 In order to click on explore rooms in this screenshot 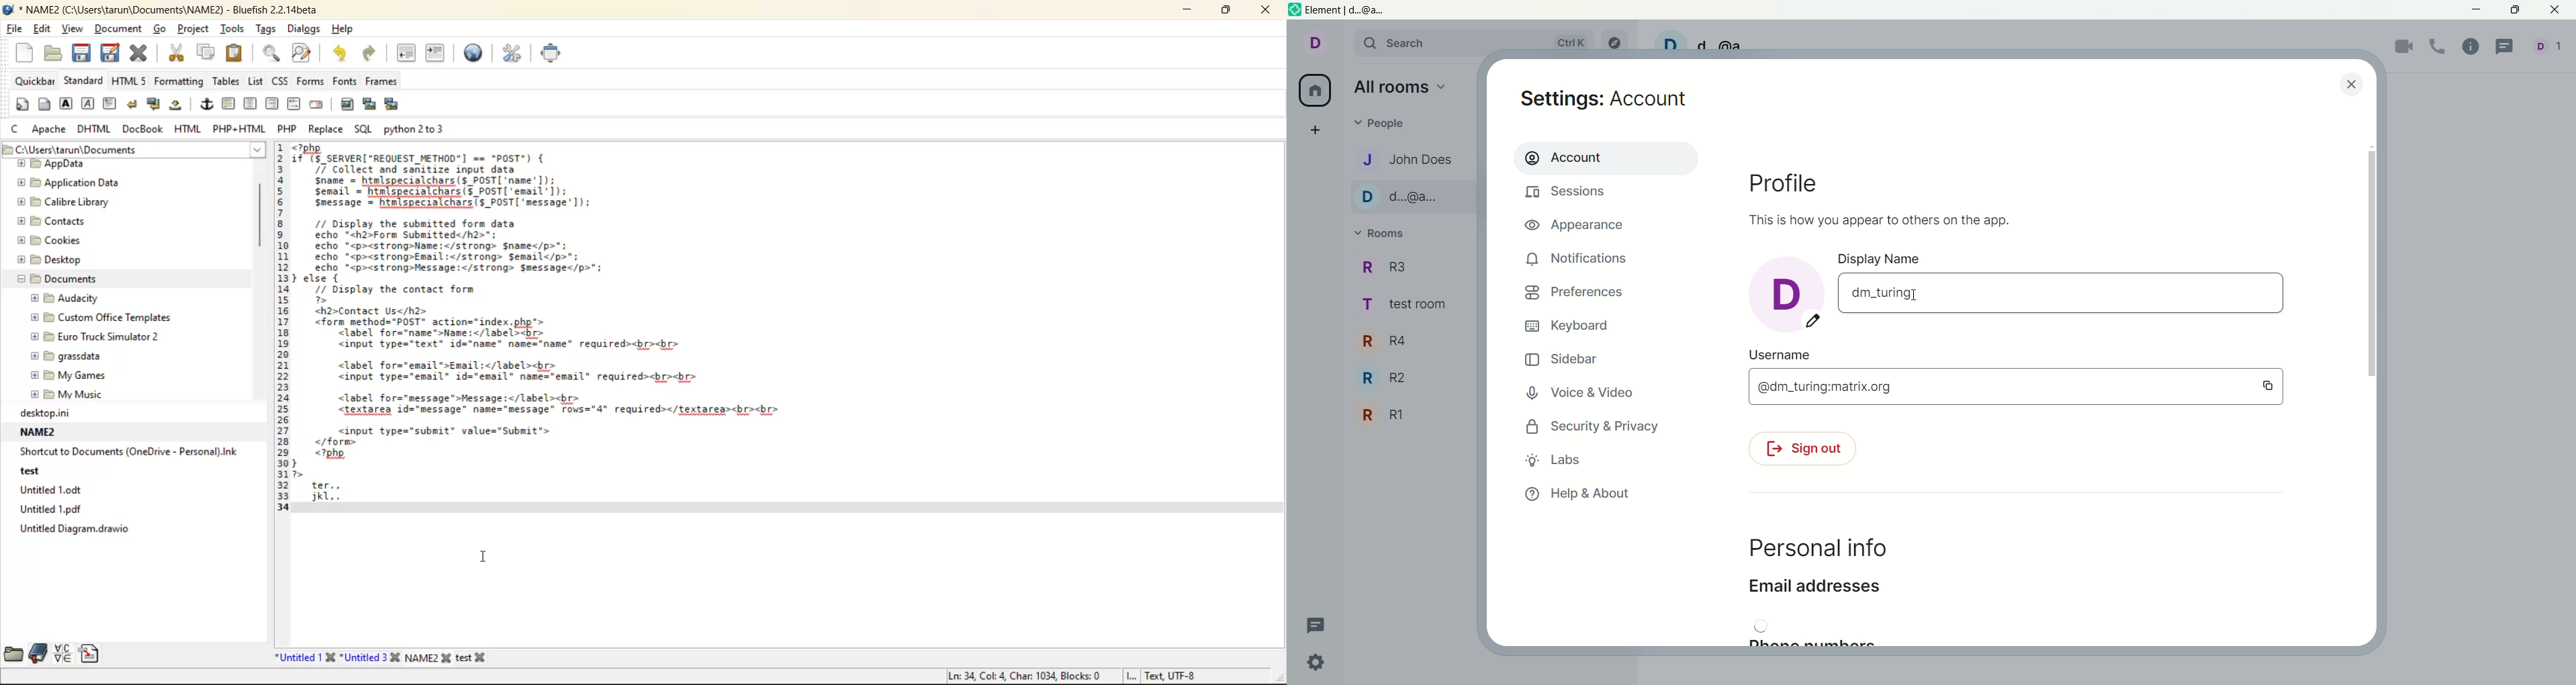, I will do `click(1618, 42)`.